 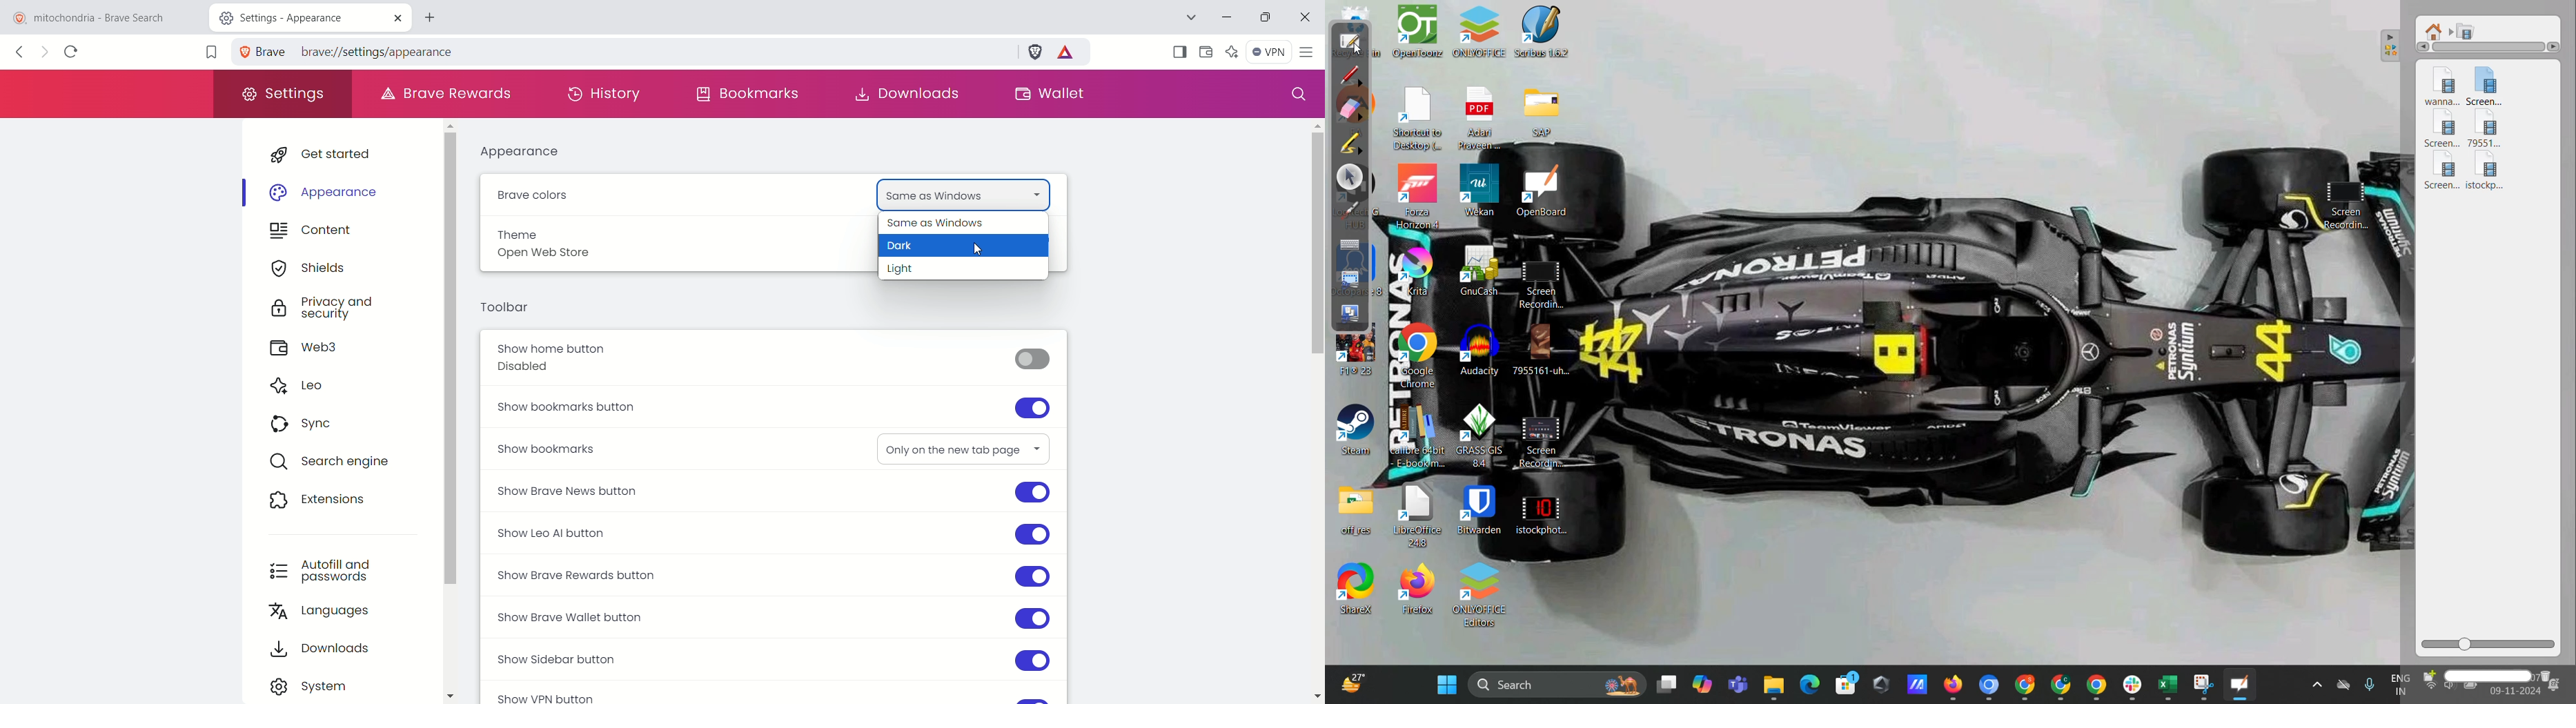 What do you see at coordinates (918, 270) in the screenshot?
I see `light` at bounding box center [918, 270].